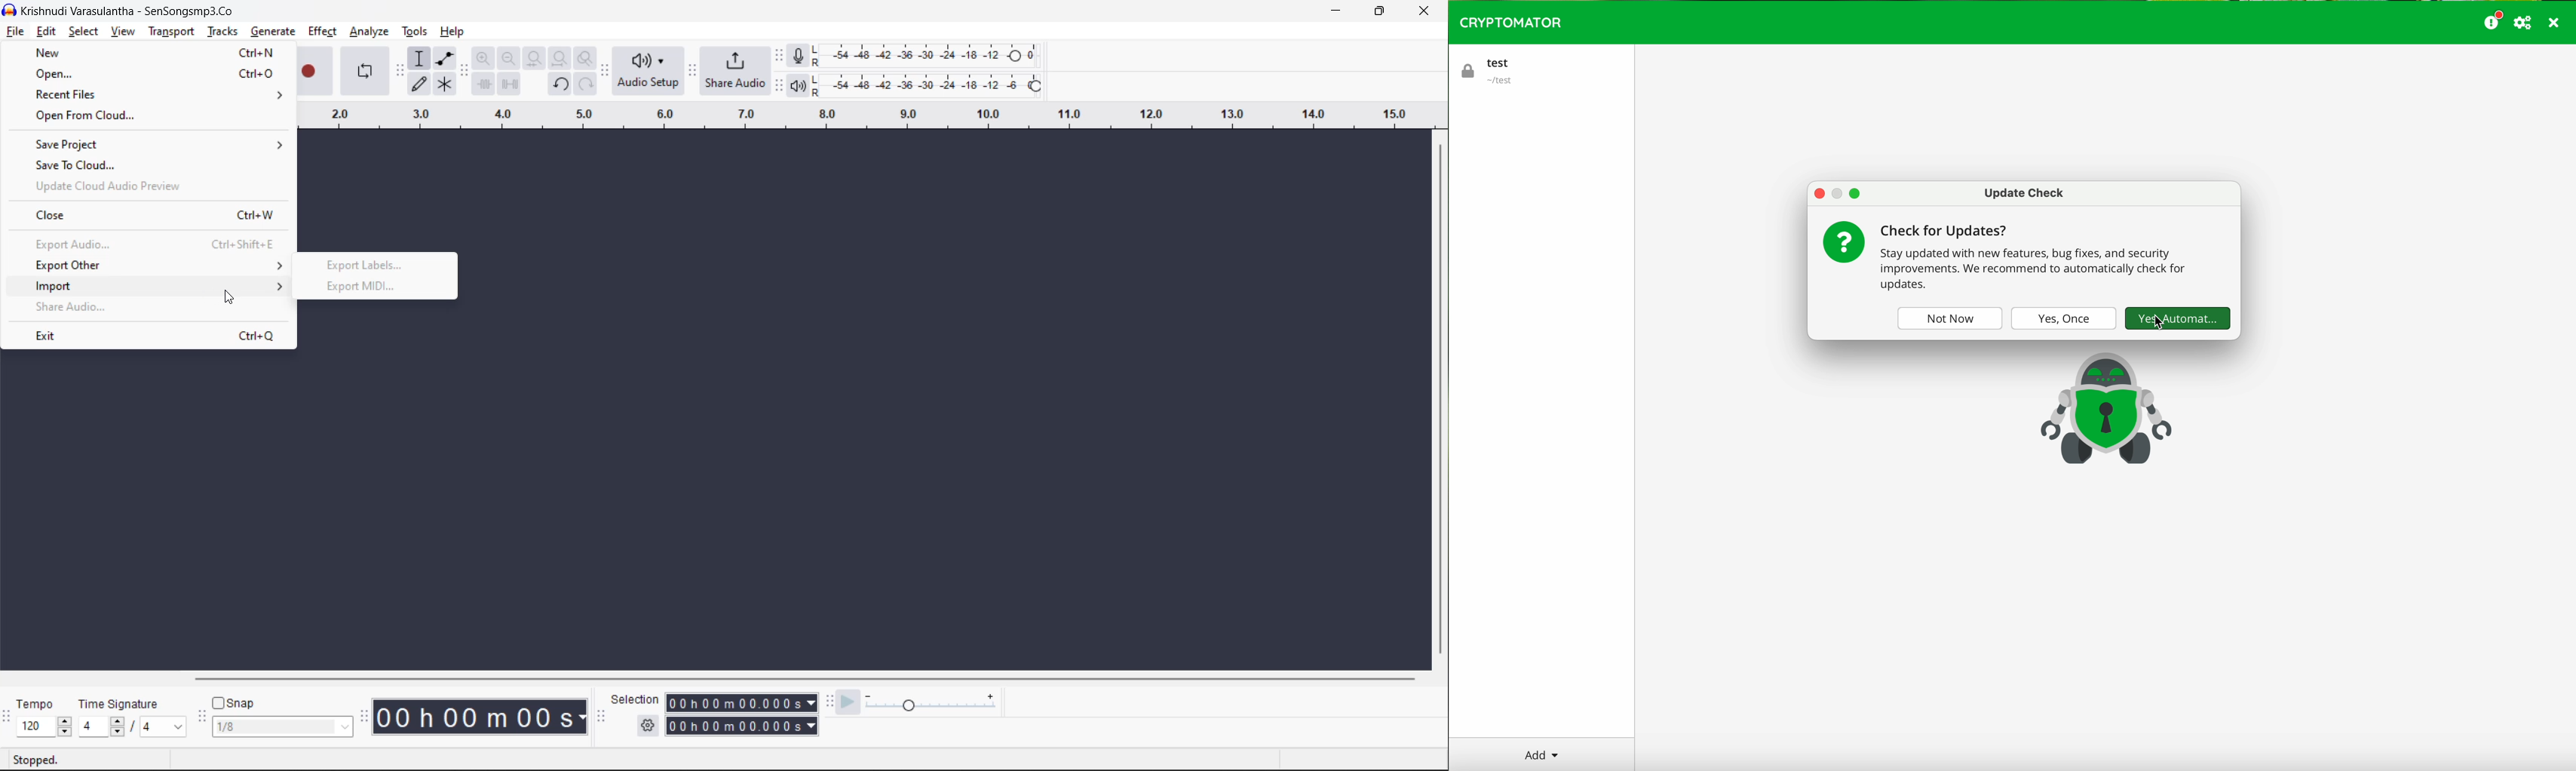 Image resolution: width=2576 pixels, height=784 pixels. What do you see at coordinates (606, 72) in the screenshot?
I see `audio setup toolbar` at bounding box center [606, 72].